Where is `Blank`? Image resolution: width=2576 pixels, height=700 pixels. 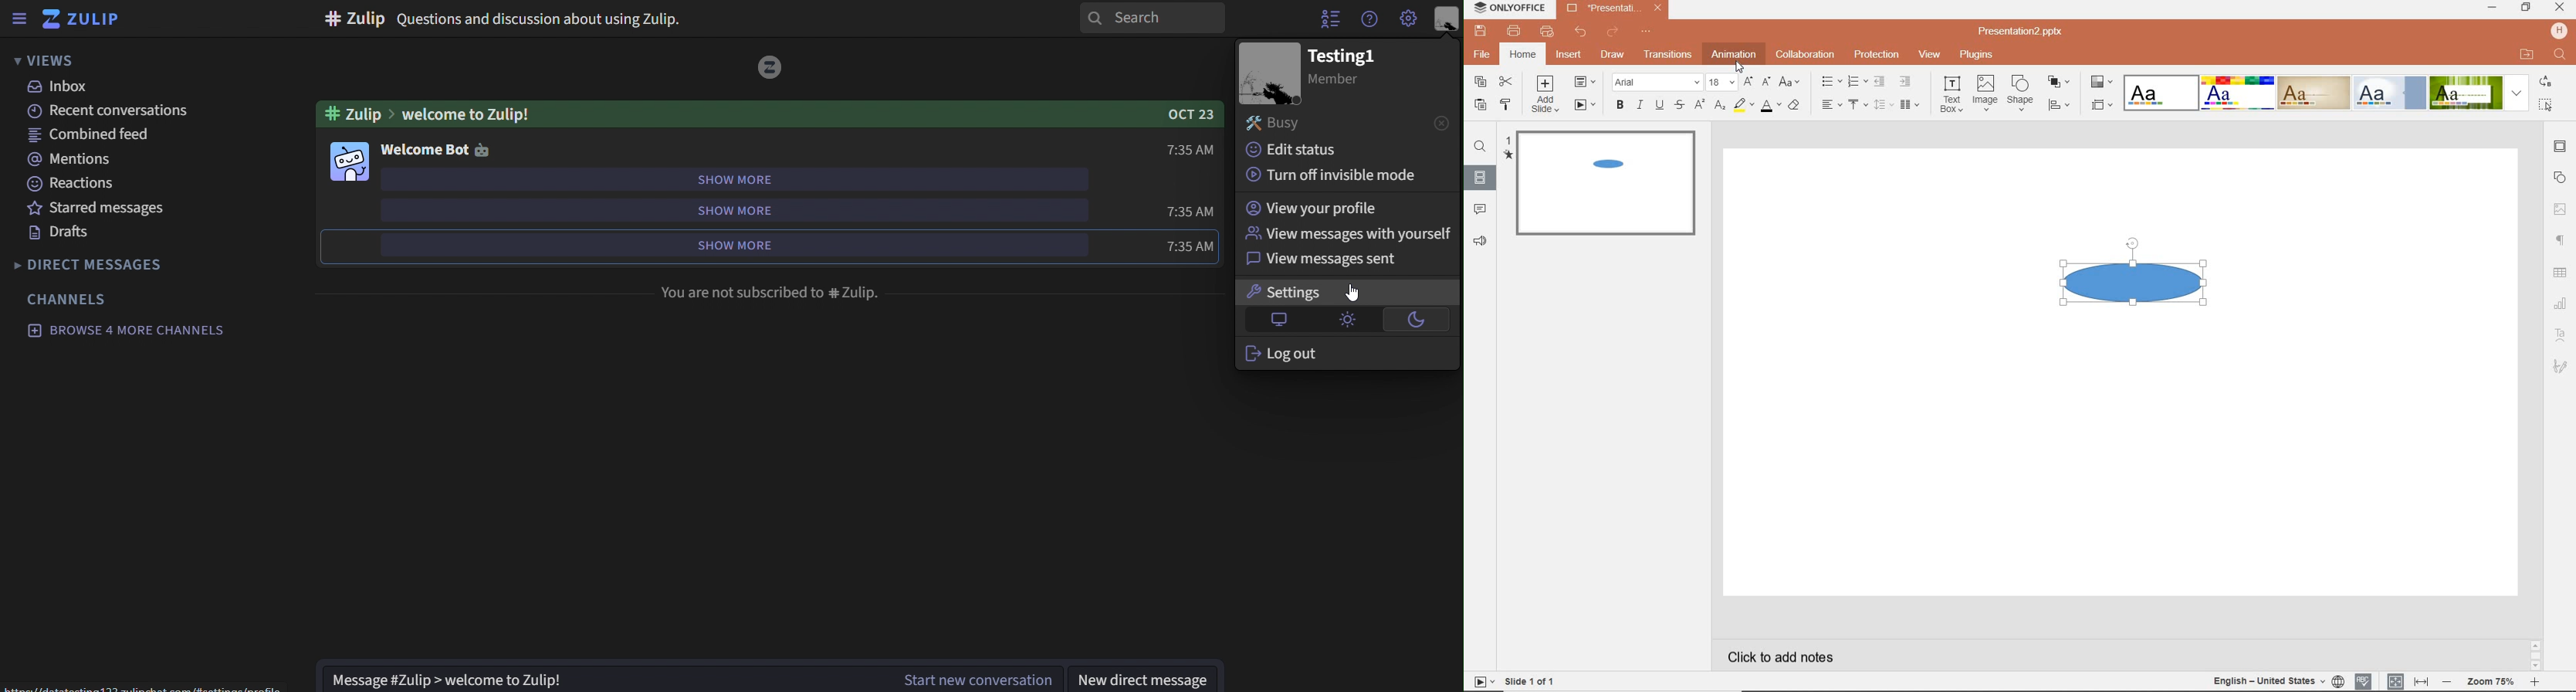
Blank is located at coordinates (2161, 94).